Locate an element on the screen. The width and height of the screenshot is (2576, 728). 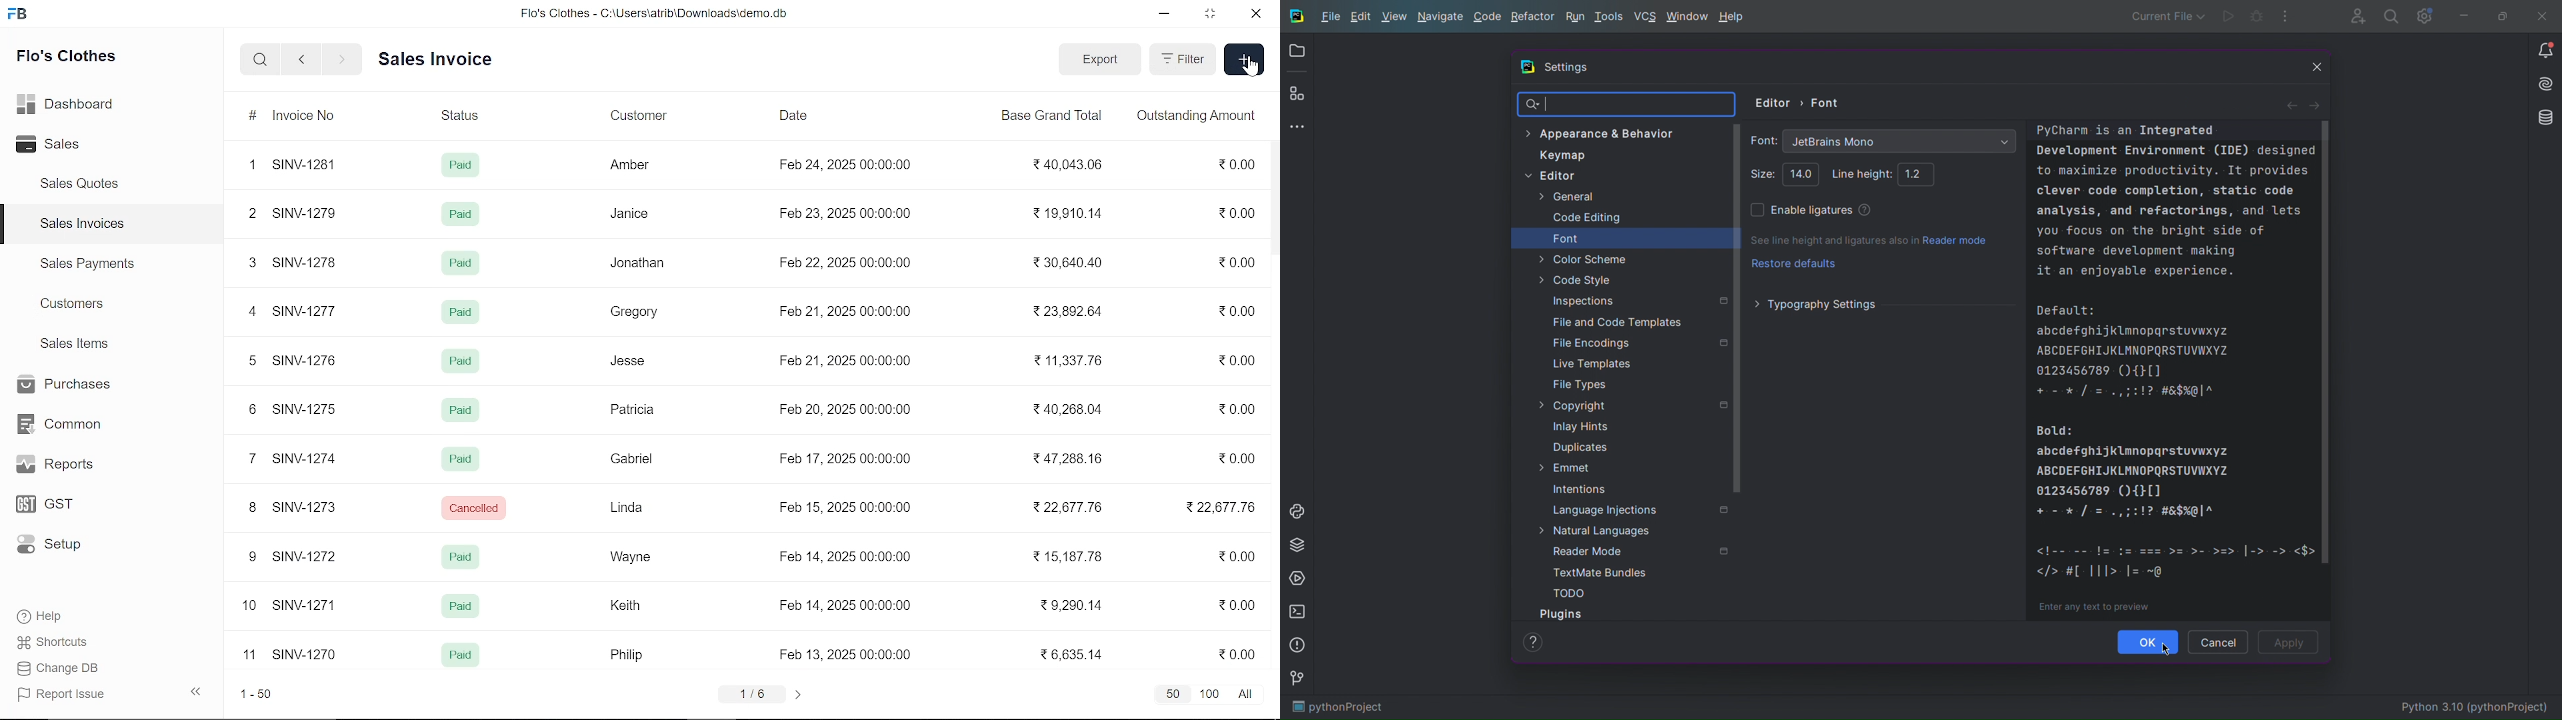
2 SINV-1279 Pad Janice Feb 23, 2025 00:00:00 219,010.14 20.00 is located at coordinates (750, 213).